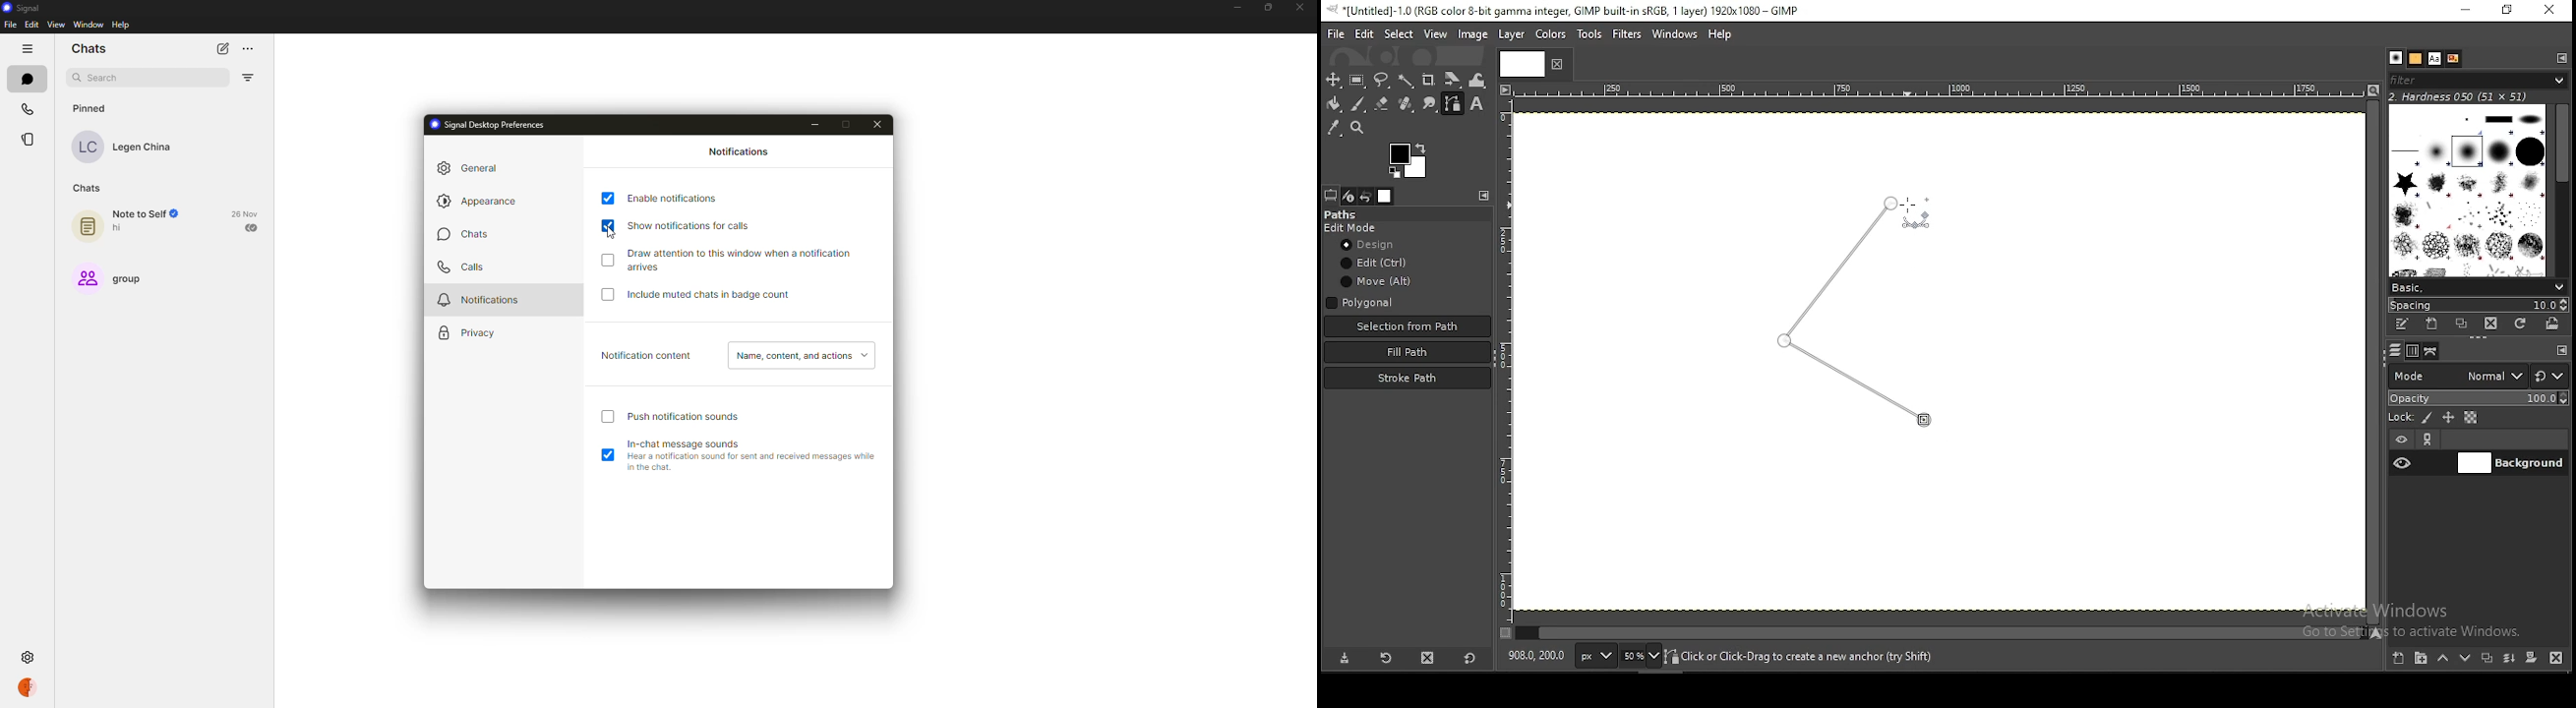  What do you see at coordinates (2491, 324) in the screenshot?
I see `delete this brush` at bounding box center [2491, 324].